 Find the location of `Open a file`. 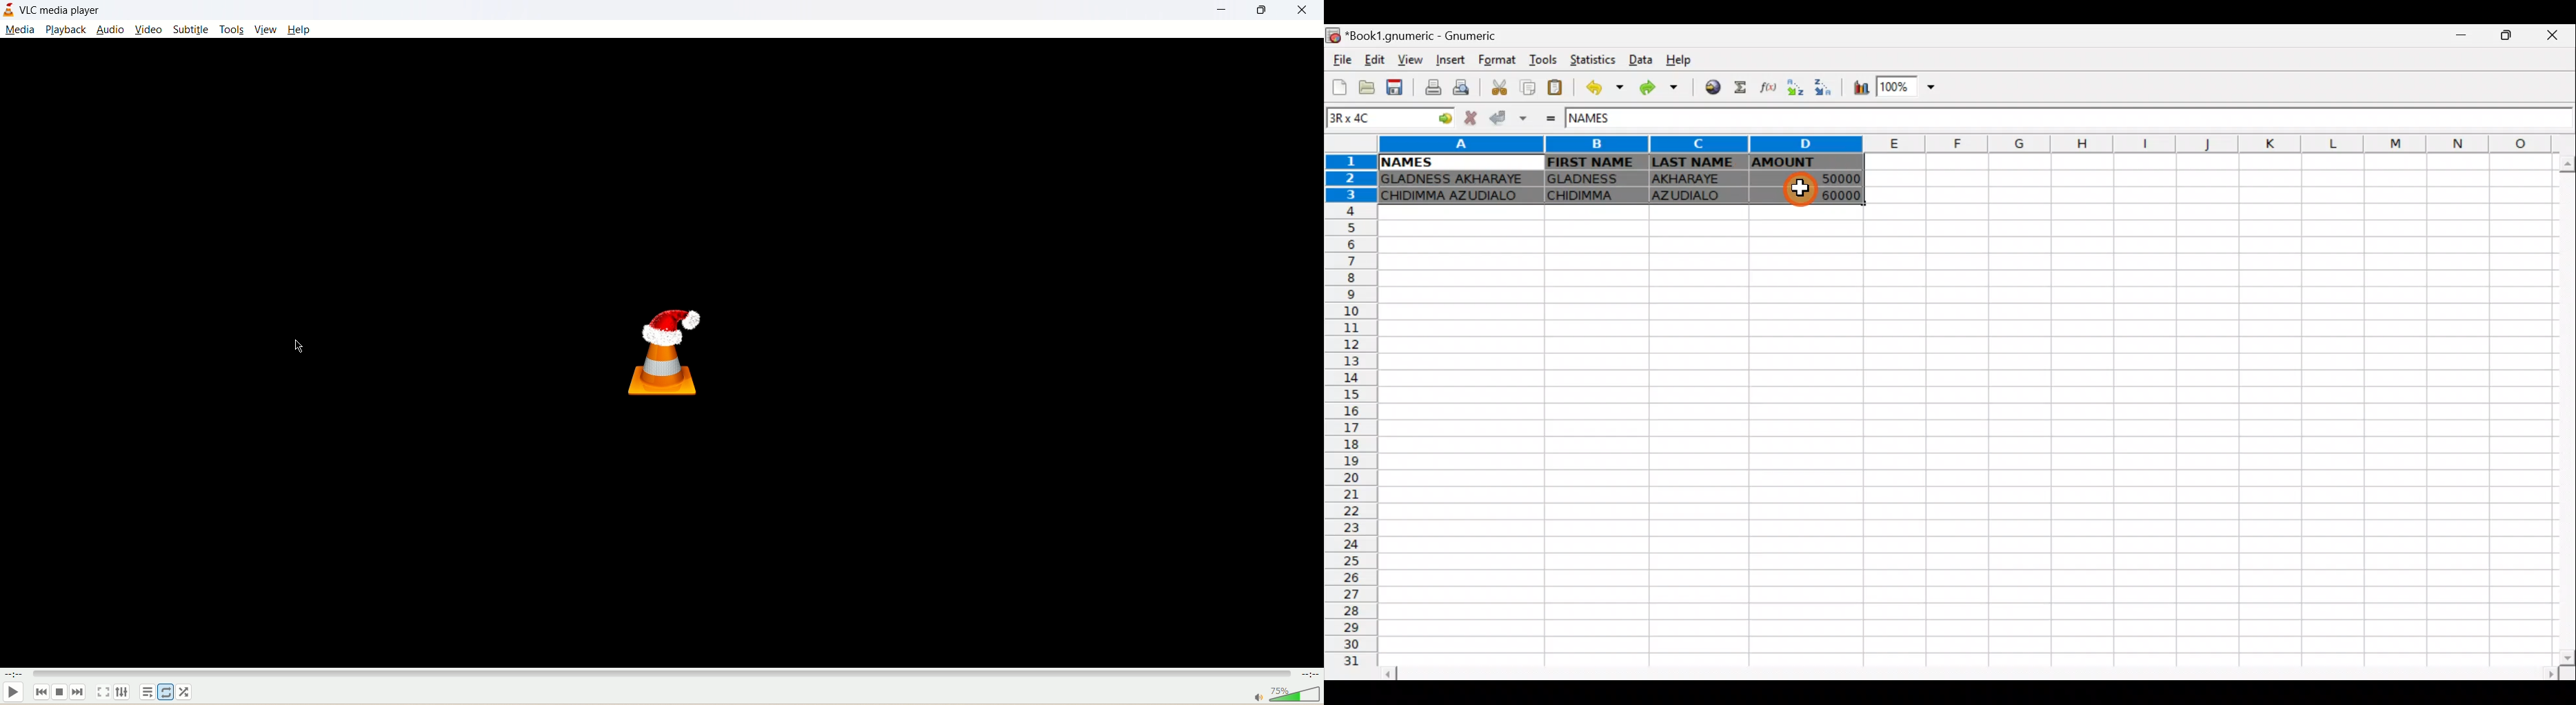

Open a file is located at coordinates (1368, 87).